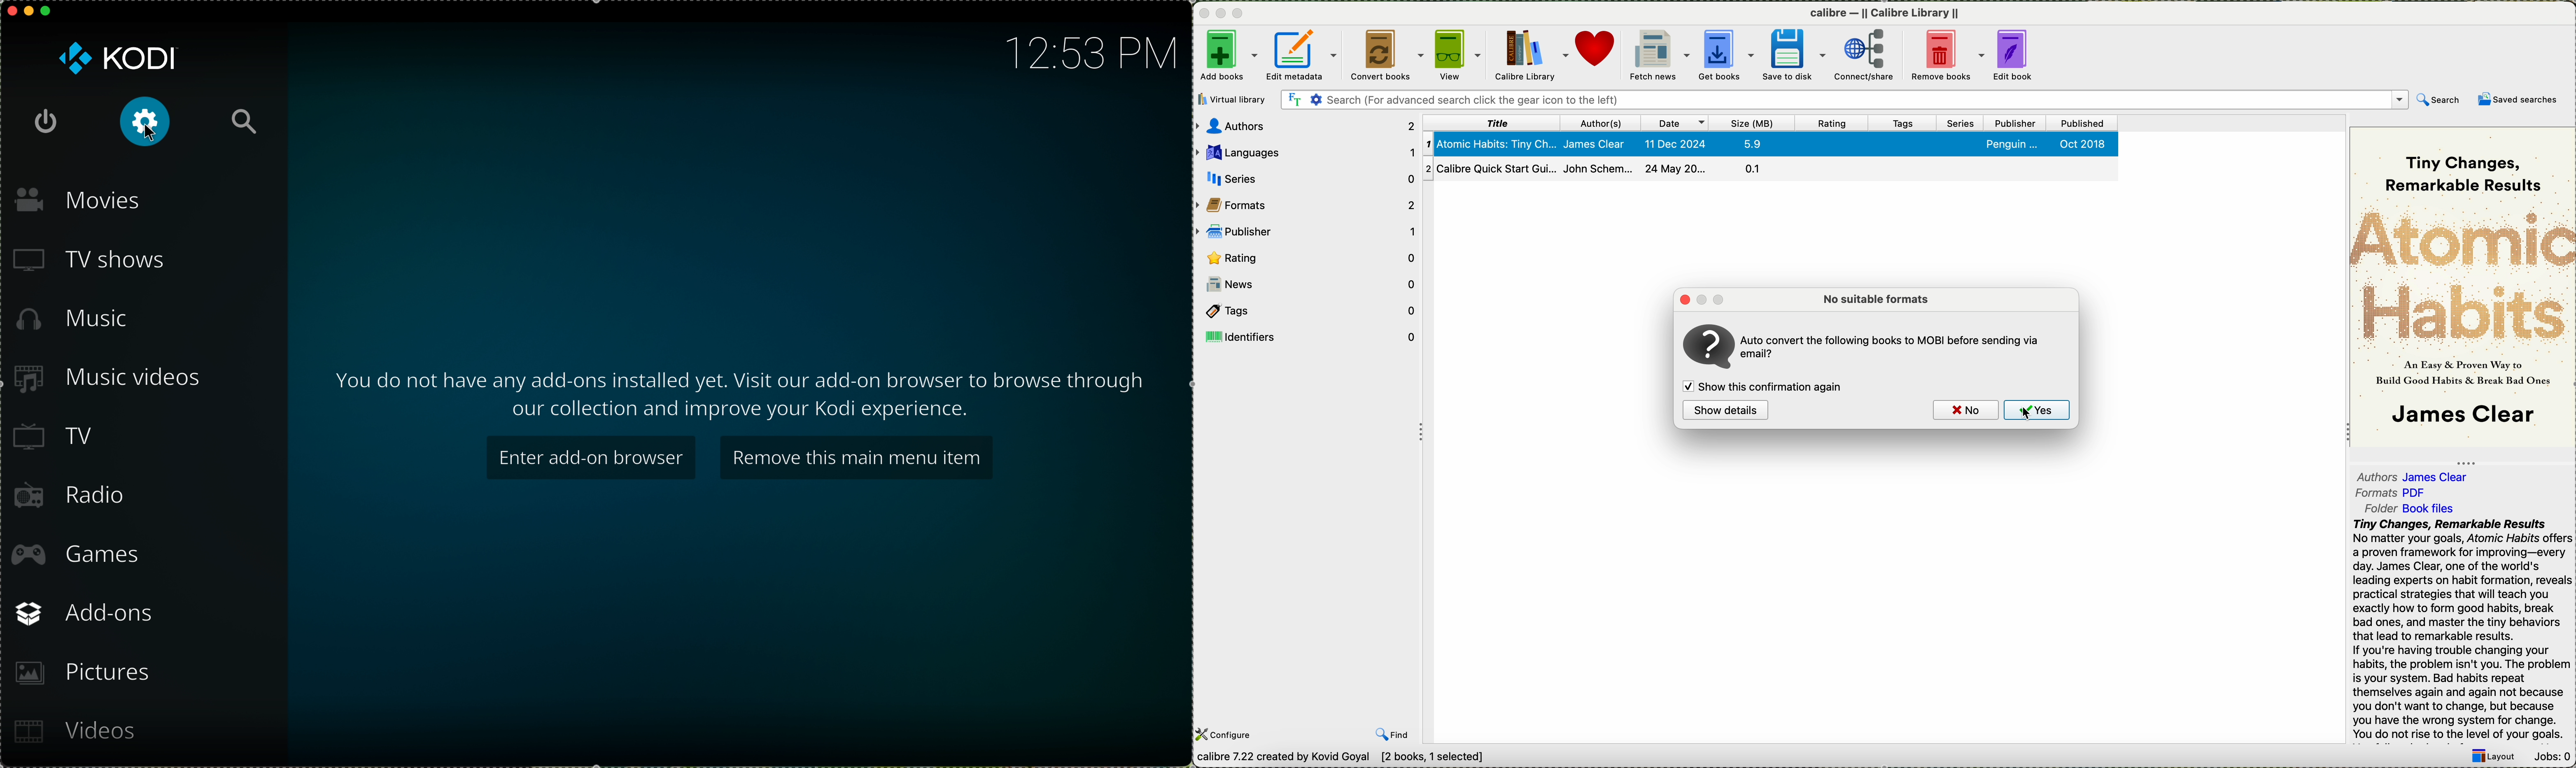 Image resolution: width=2576 pixels, height=784 pixels. I want to click on news, so click(1308, 283).